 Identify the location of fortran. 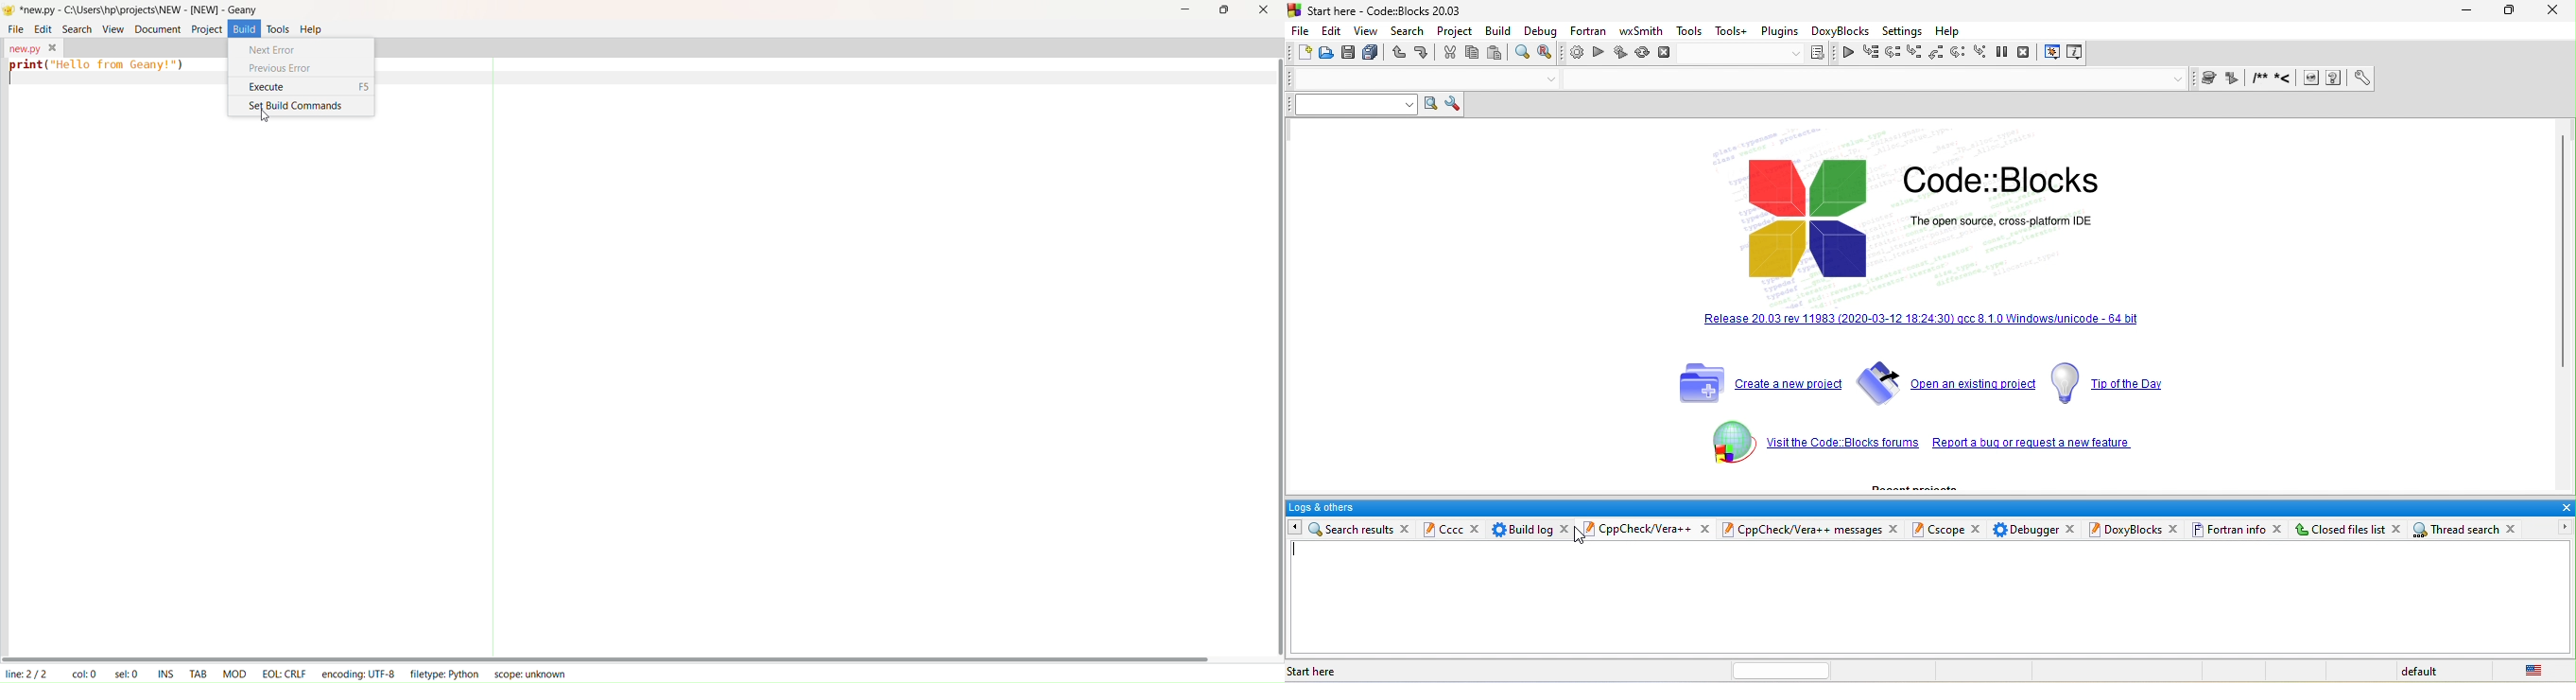
(1591, 33).